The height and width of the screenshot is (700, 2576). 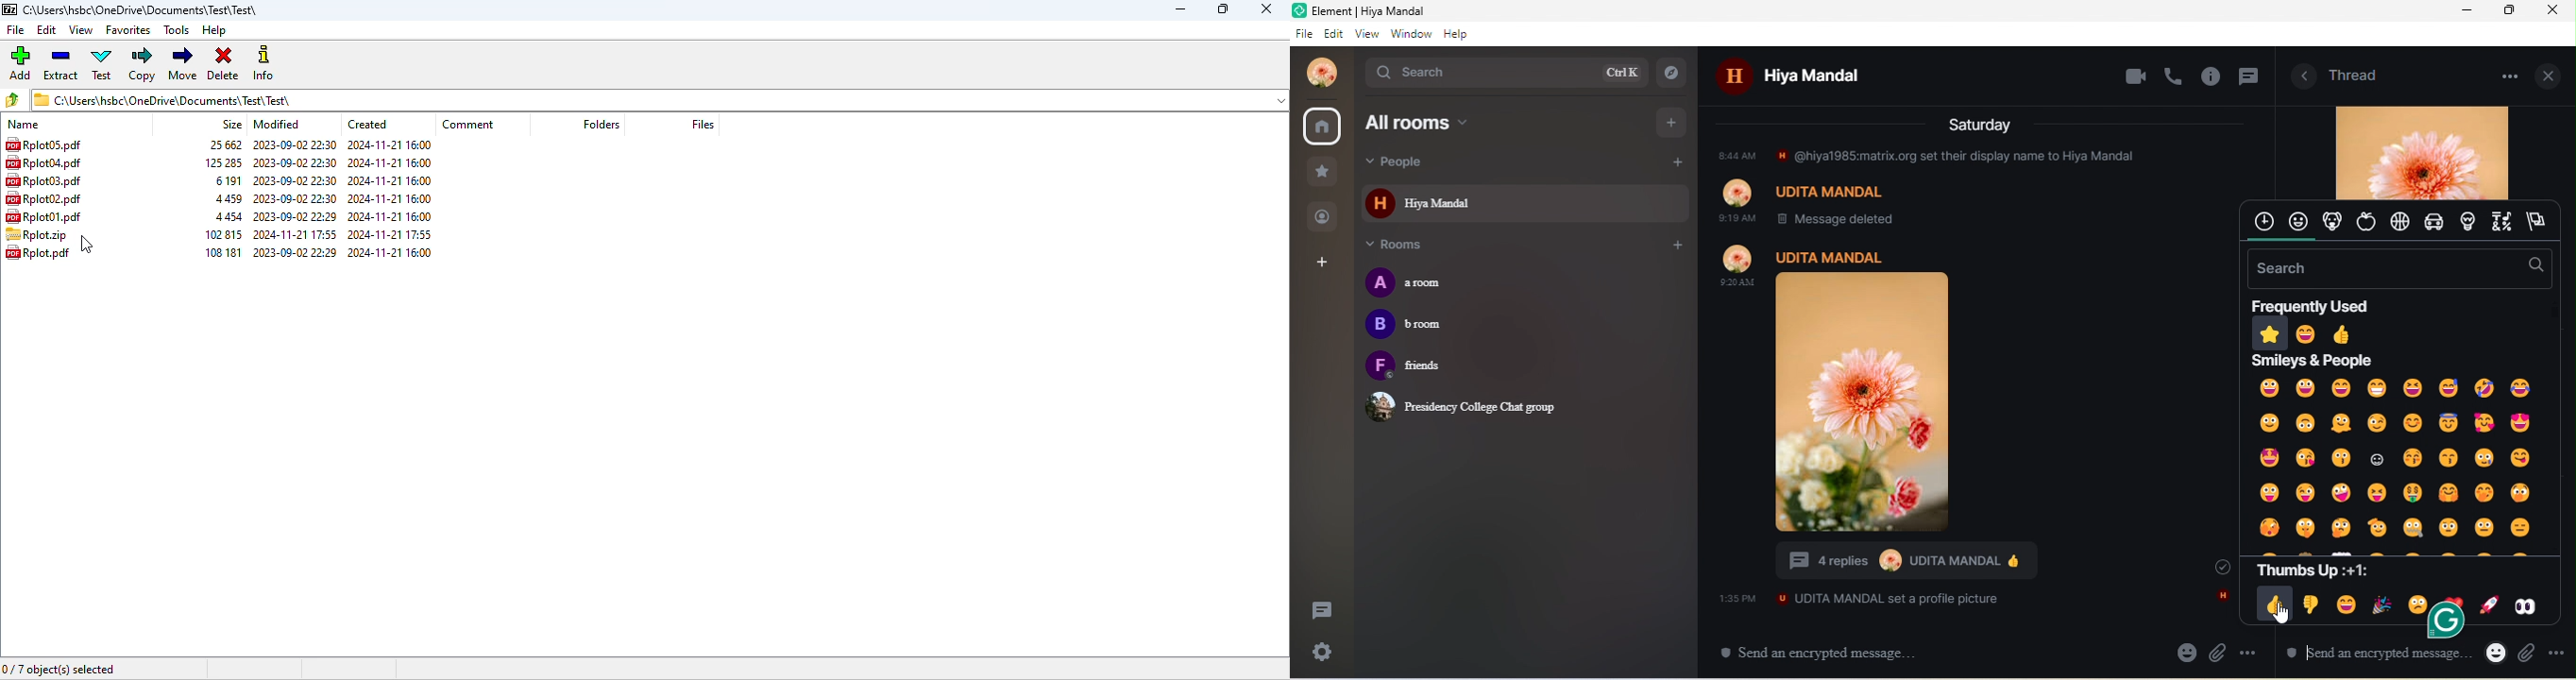 What do you see at coordinates (143, 64) in the screenshot?
I see `copy` at bounding box center [143, 64].